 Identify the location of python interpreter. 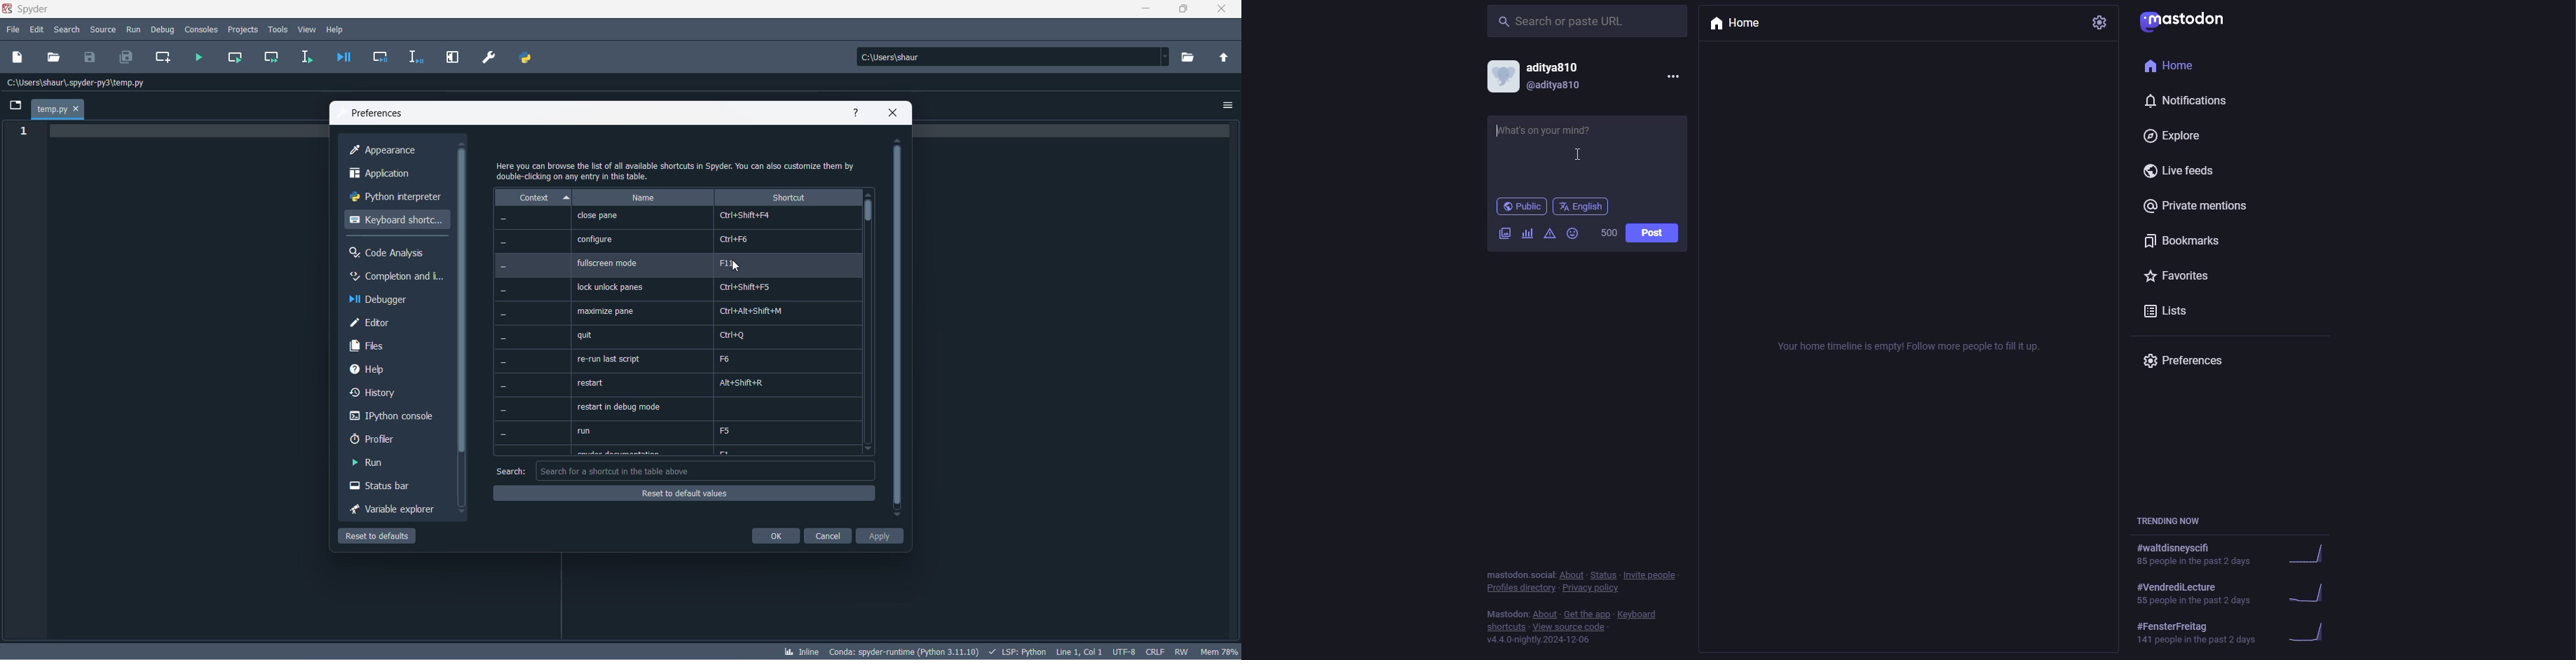
(395, 199).